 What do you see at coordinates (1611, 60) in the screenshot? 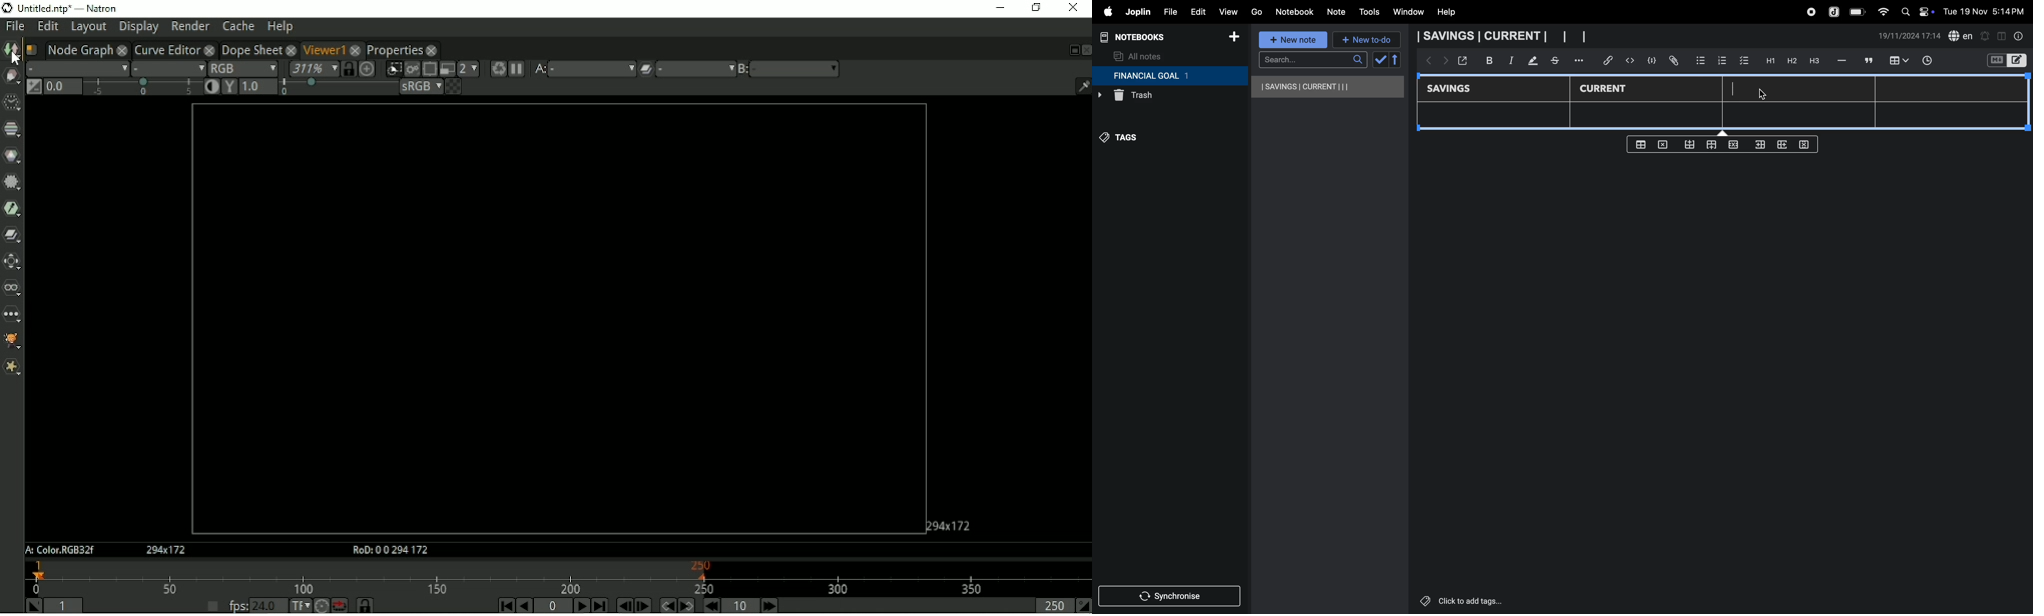
I see `hyper link` at bounding box center [1611, 60].